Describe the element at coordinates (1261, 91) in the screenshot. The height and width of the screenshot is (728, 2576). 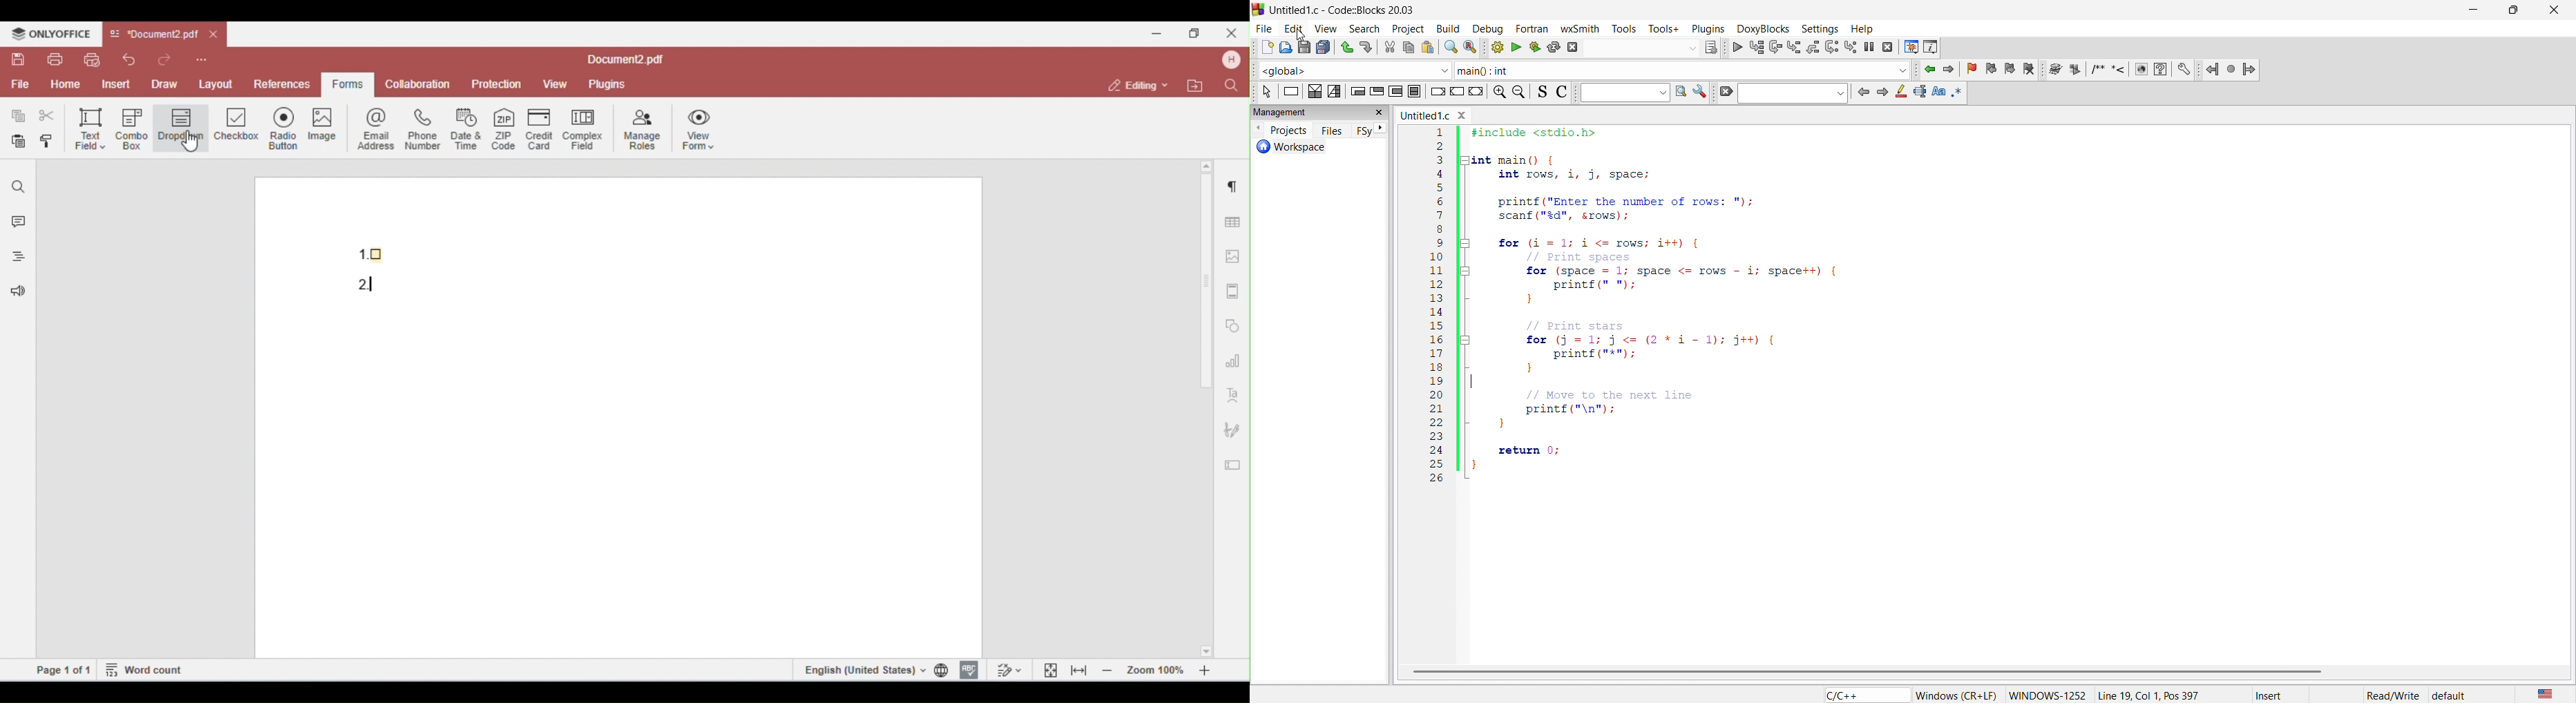
I see `select` at that location.